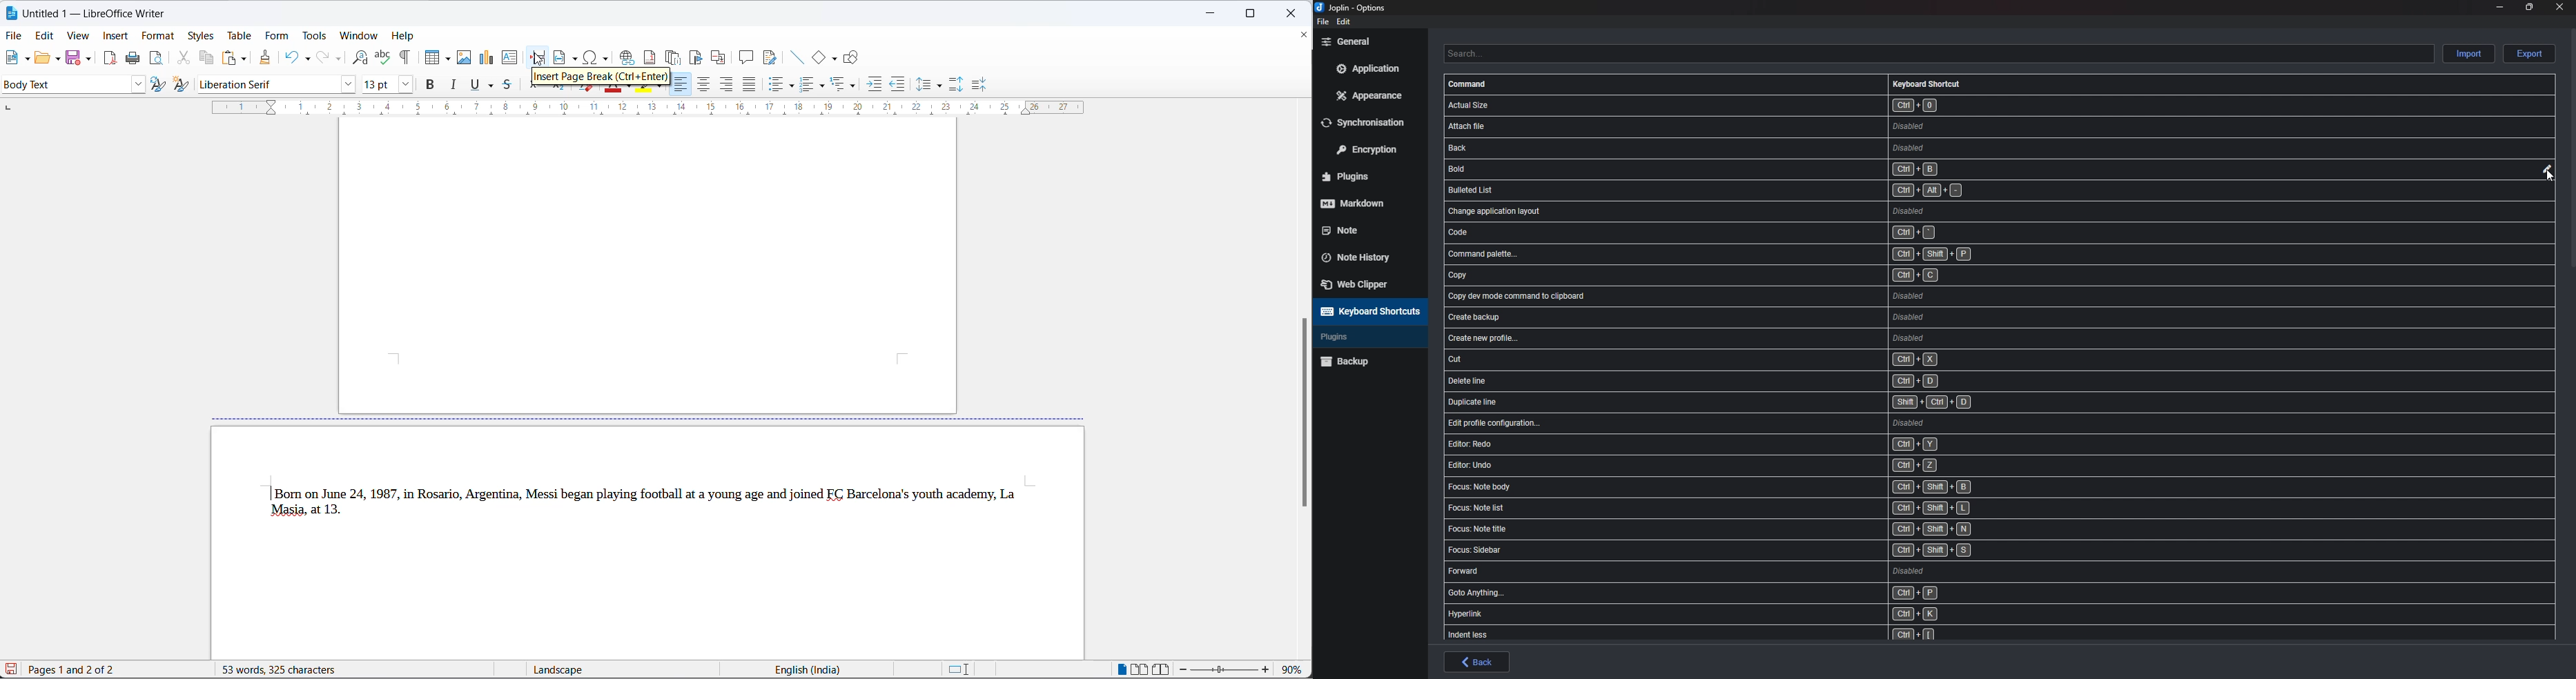  Describe the element at coordinates (1371, 148) in the screenshot. I see `Encryption` at that location.